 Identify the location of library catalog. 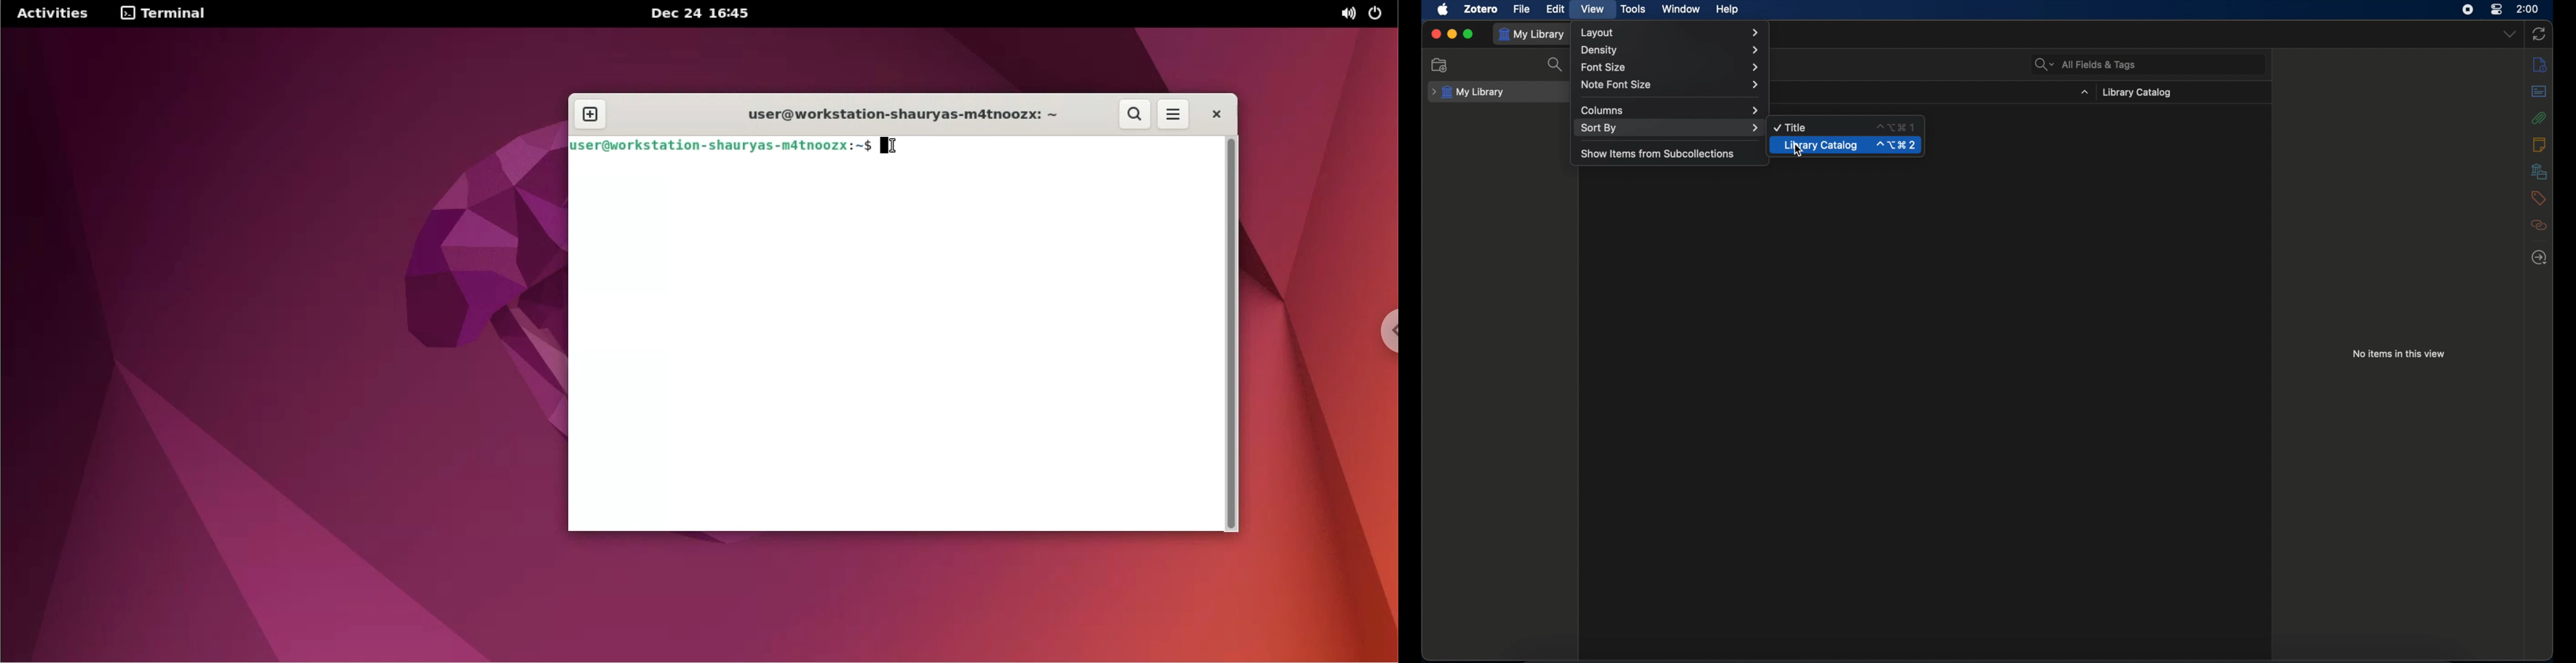
(2137, 93).